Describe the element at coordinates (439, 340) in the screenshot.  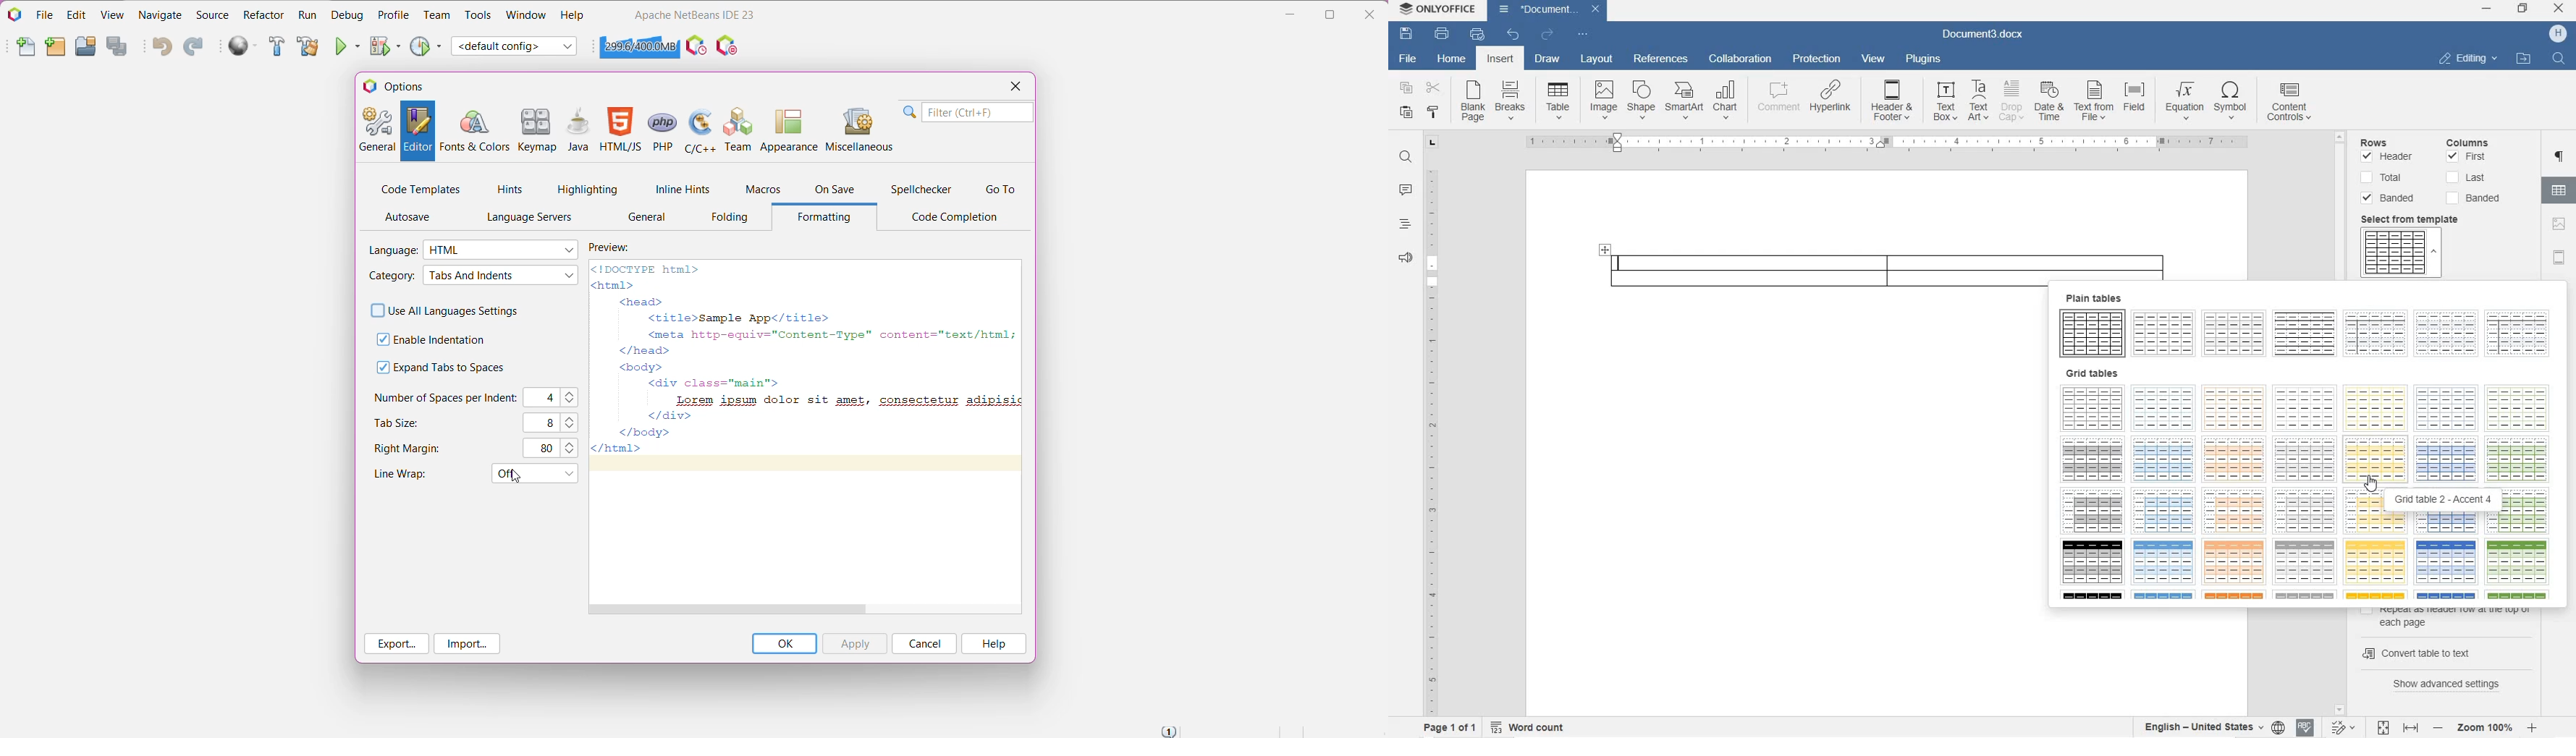
I see `Enable Indentation - click to enable` at that location.